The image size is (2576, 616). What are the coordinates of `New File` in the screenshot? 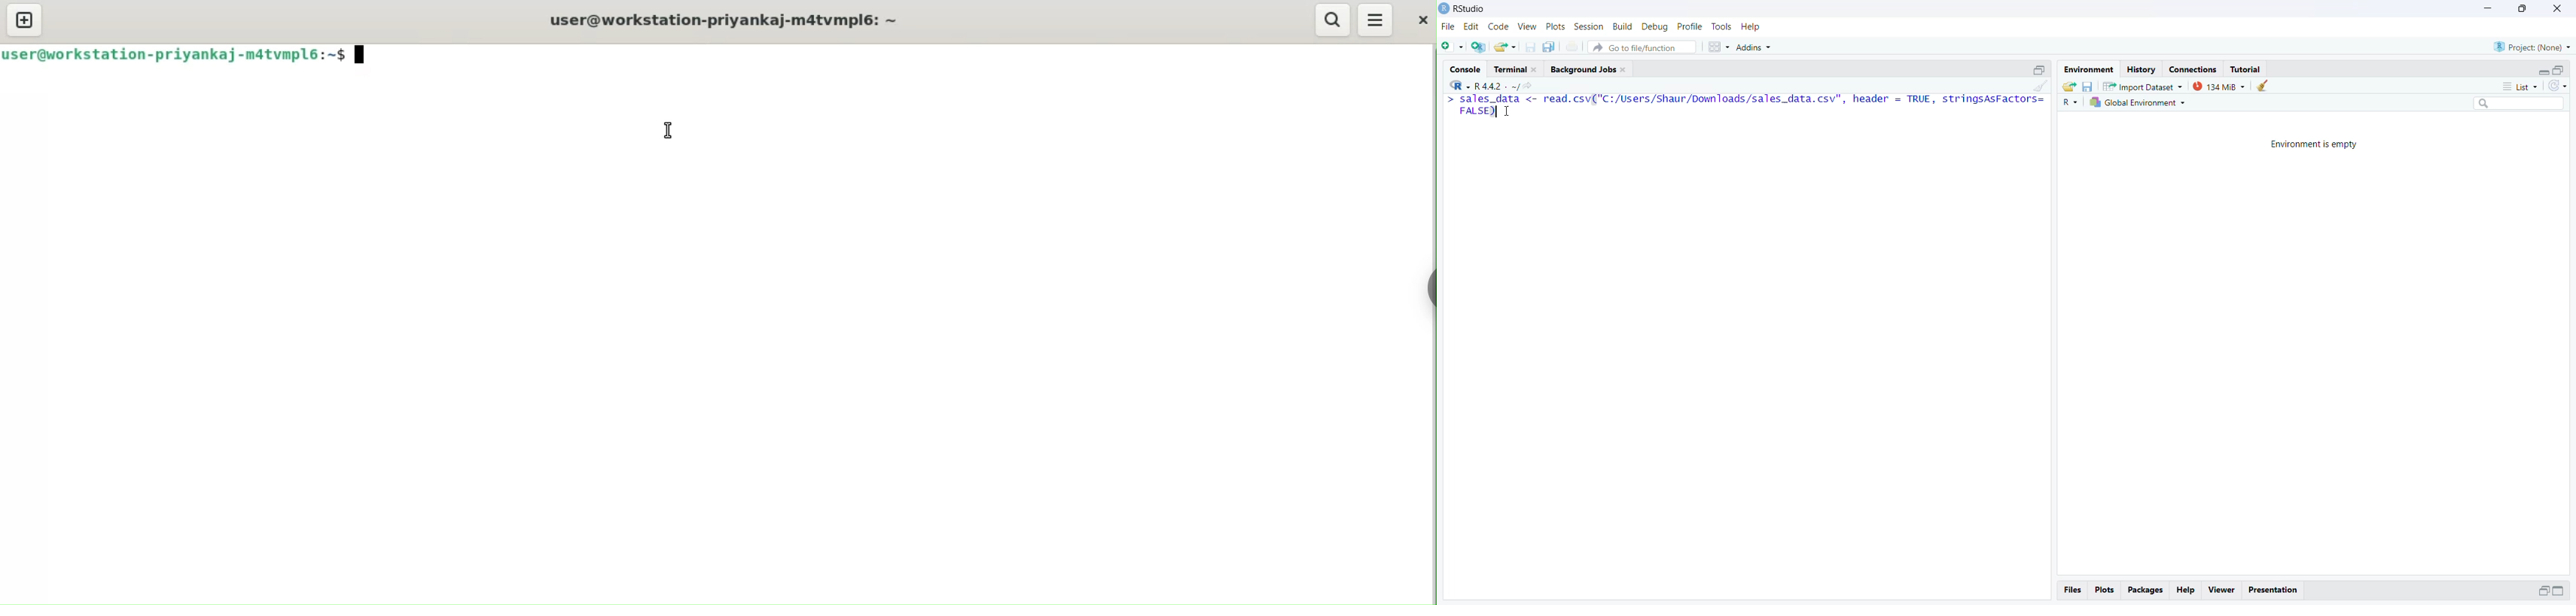 It's located at (1451, 45).